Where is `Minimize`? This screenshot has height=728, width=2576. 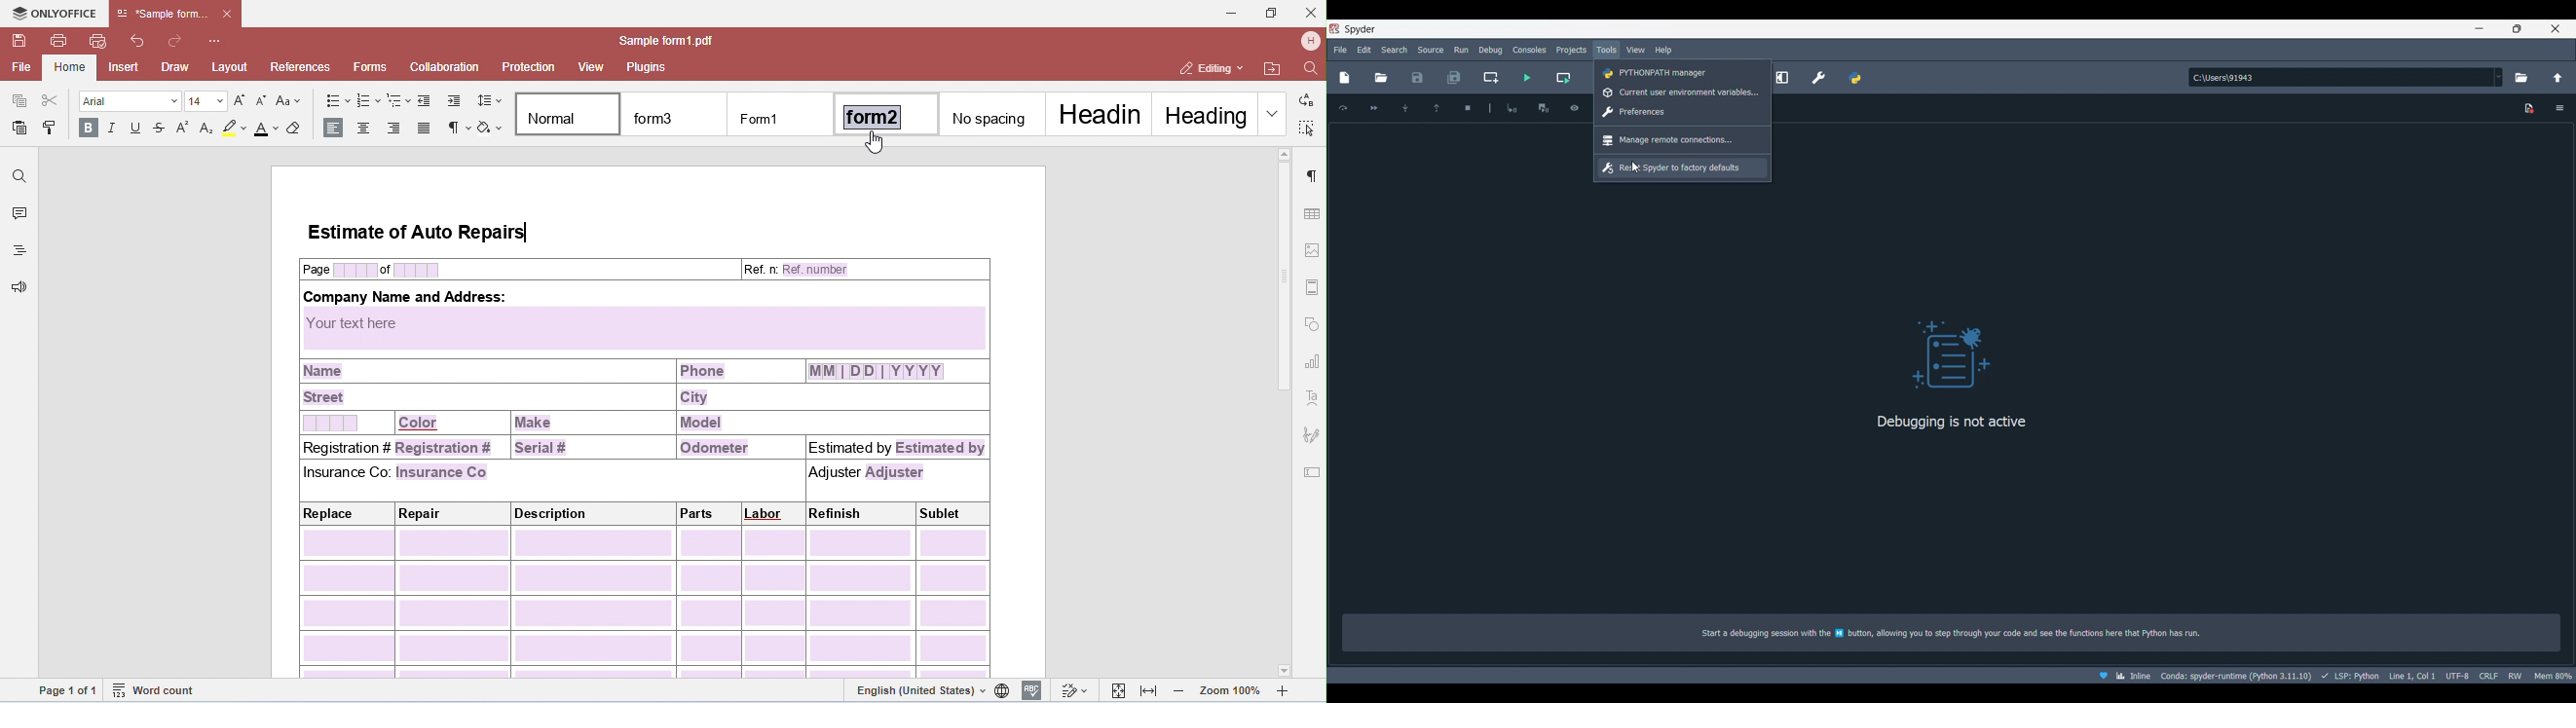 Minimize is located at coordinates (2480, 29).